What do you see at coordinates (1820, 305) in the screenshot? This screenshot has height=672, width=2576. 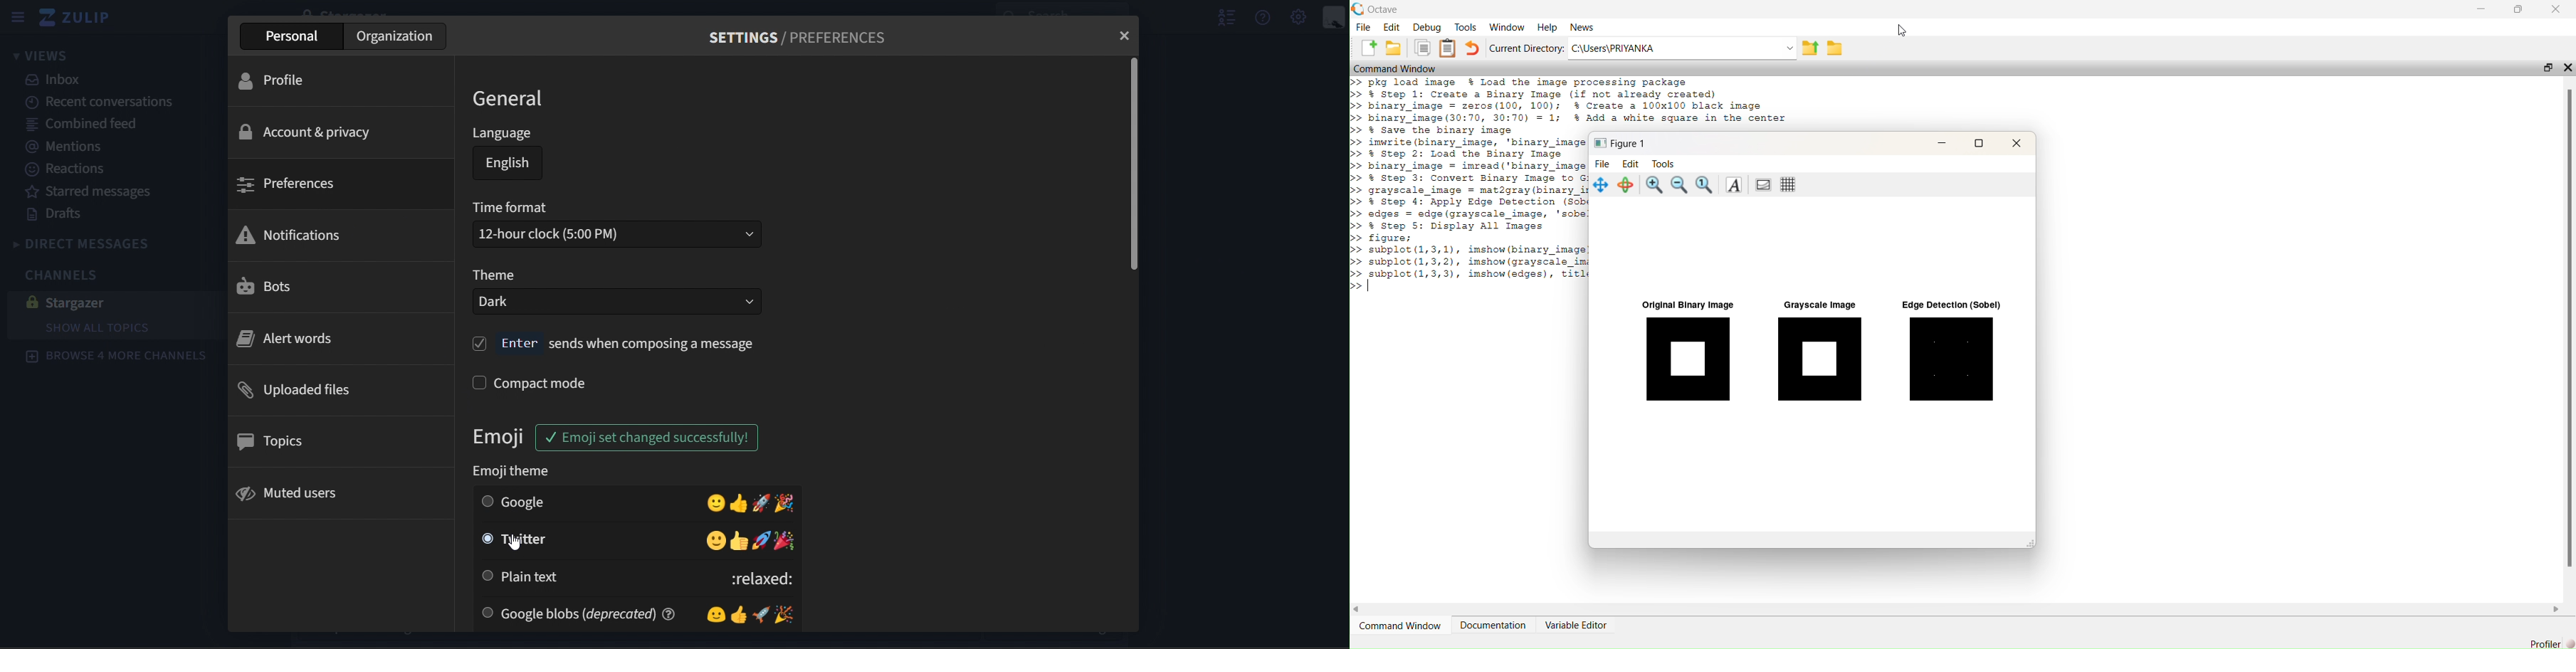 I see `Grayscale Image` at bounding box center [1820, 305].